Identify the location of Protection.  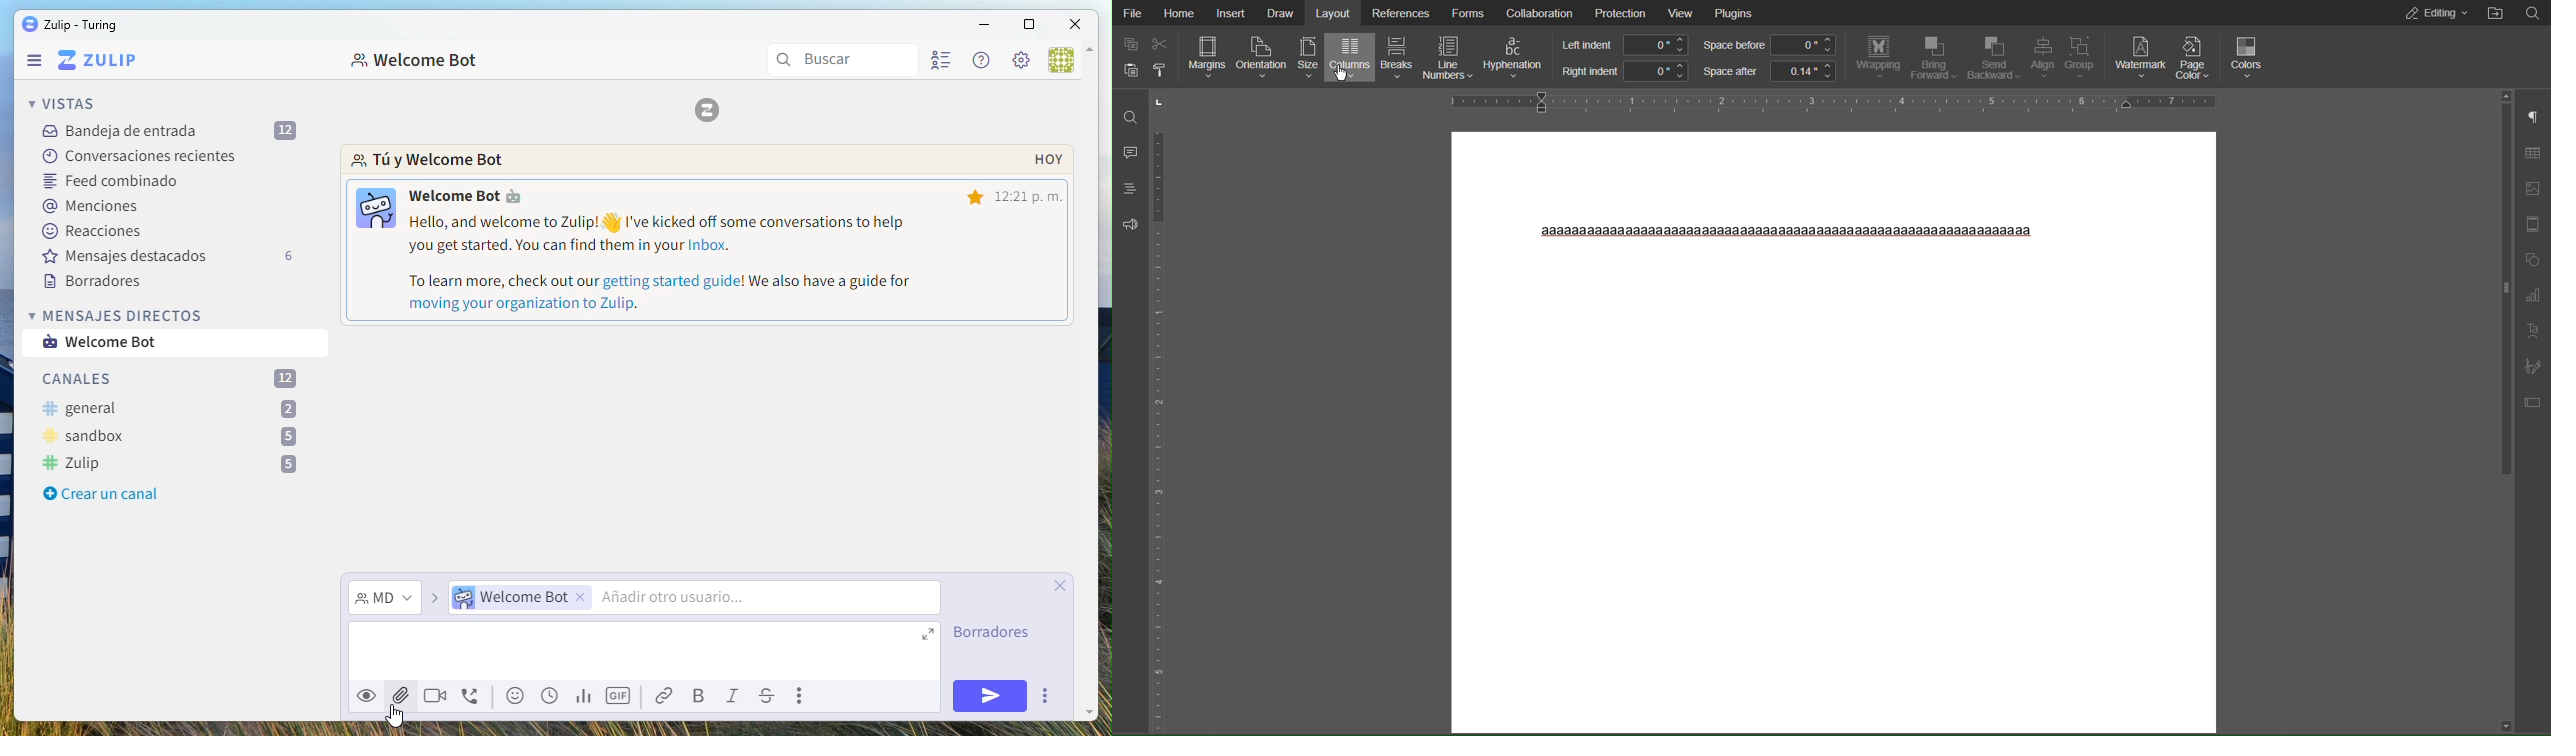
(1619, 13).